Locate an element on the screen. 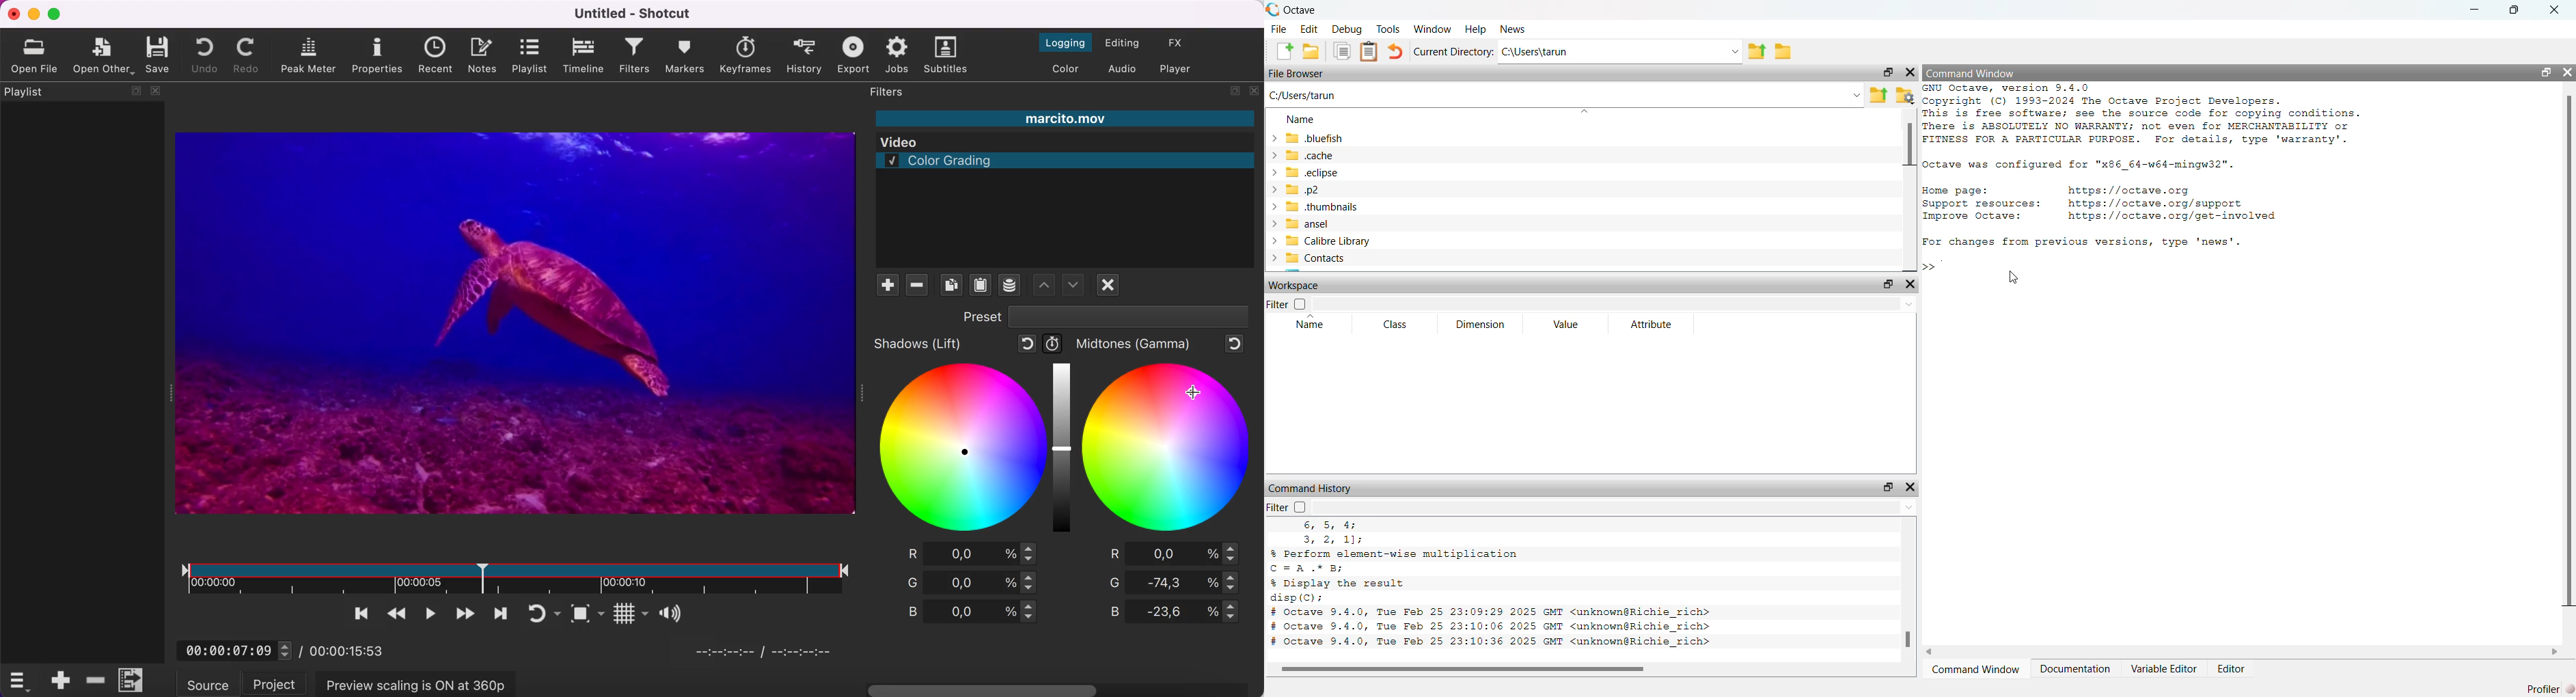  Documents is located at coordinates (1342, 51).